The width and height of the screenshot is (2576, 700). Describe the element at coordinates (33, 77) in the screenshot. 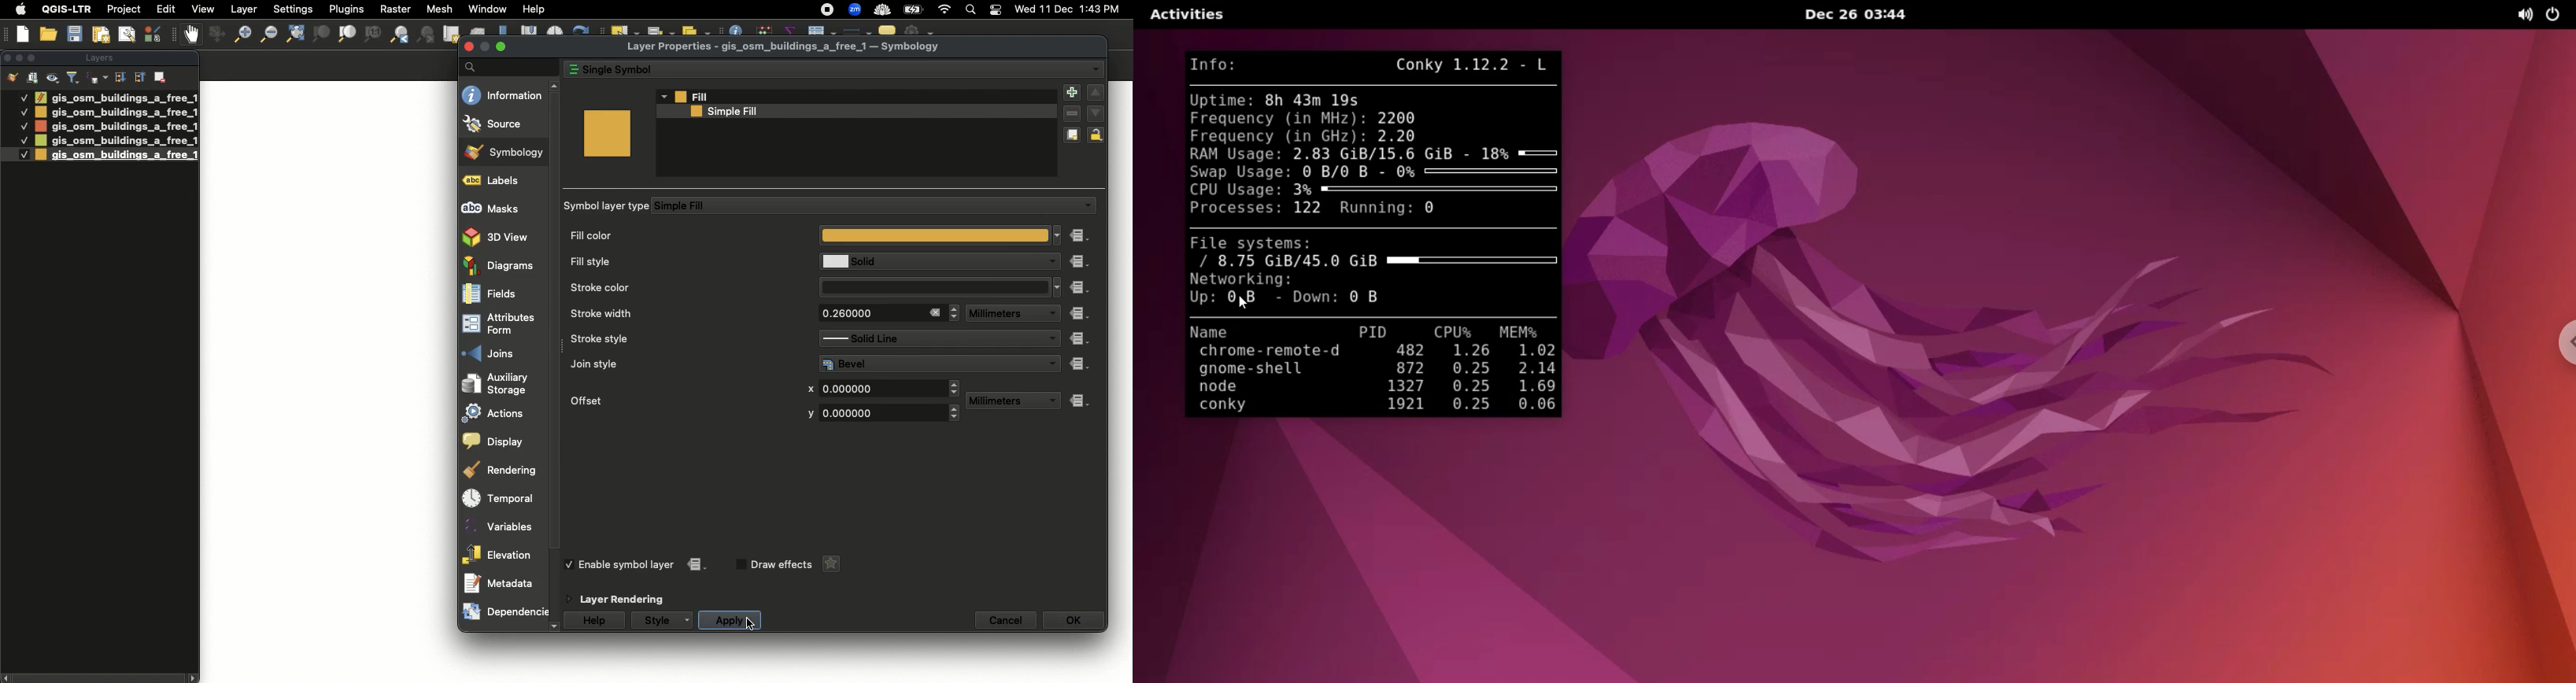

I see `Add group` at that location.